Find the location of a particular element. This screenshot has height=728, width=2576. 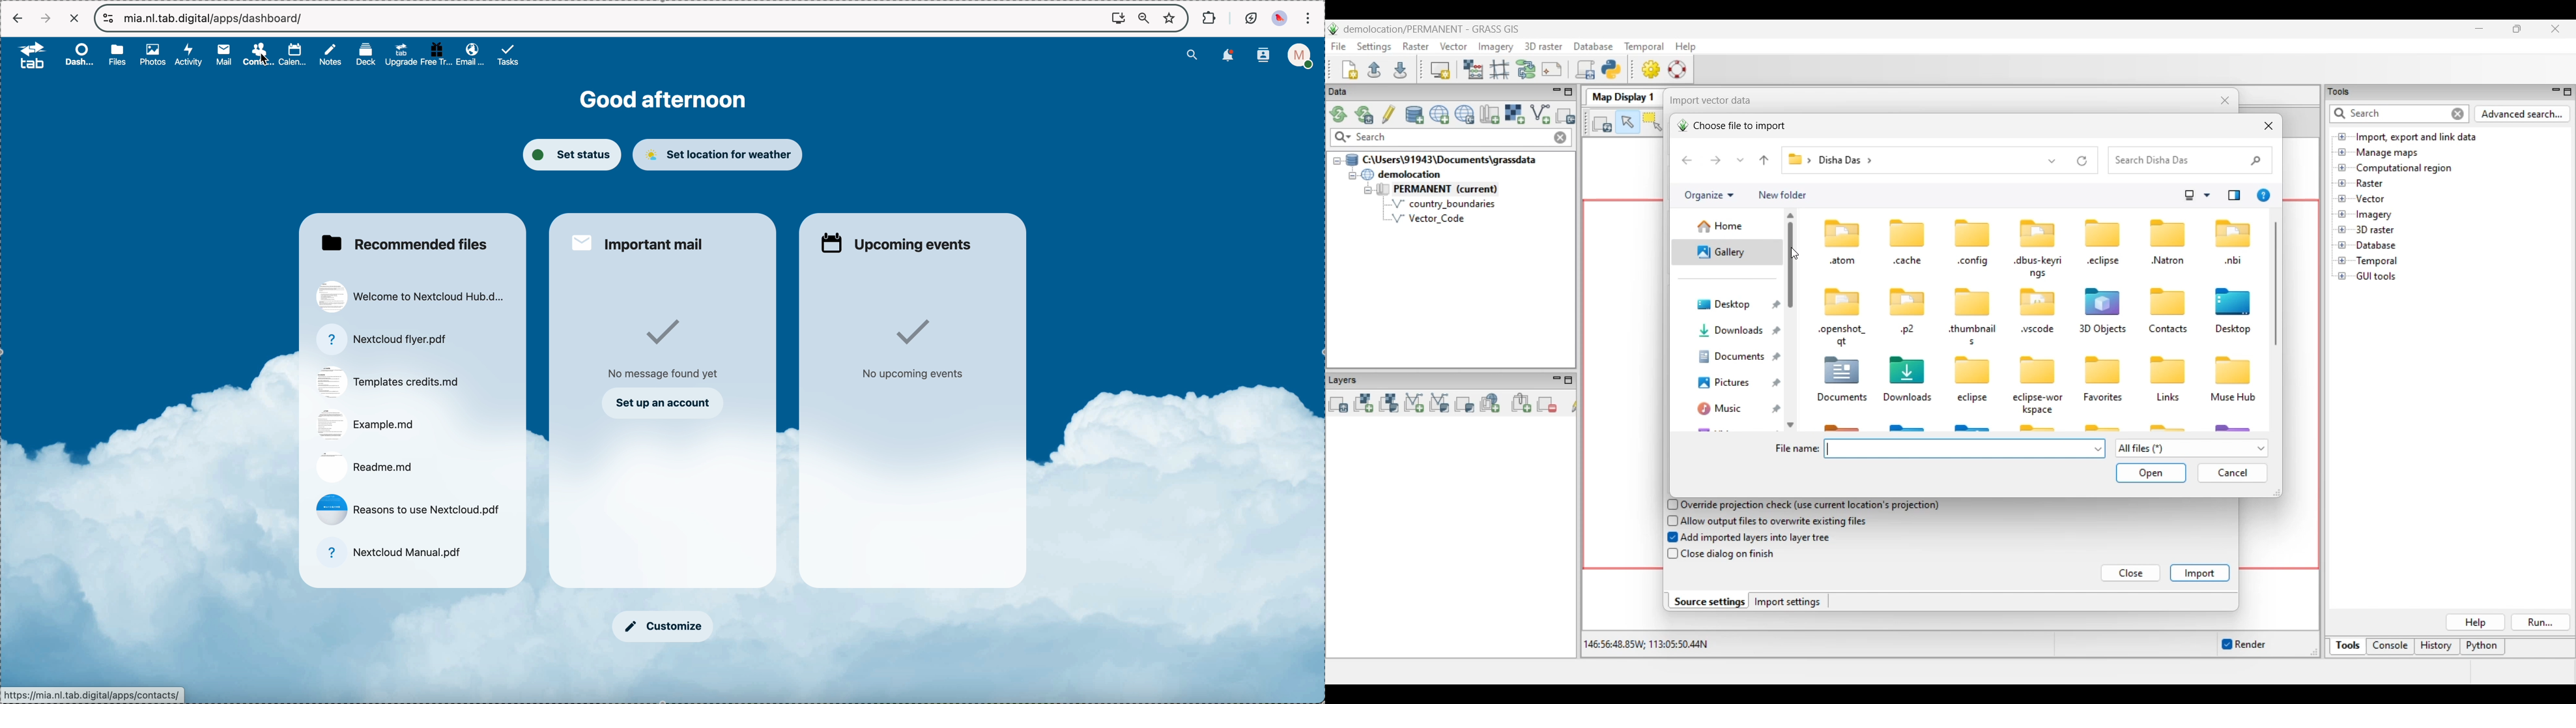

dashboard is located at coordinates (77, 55).